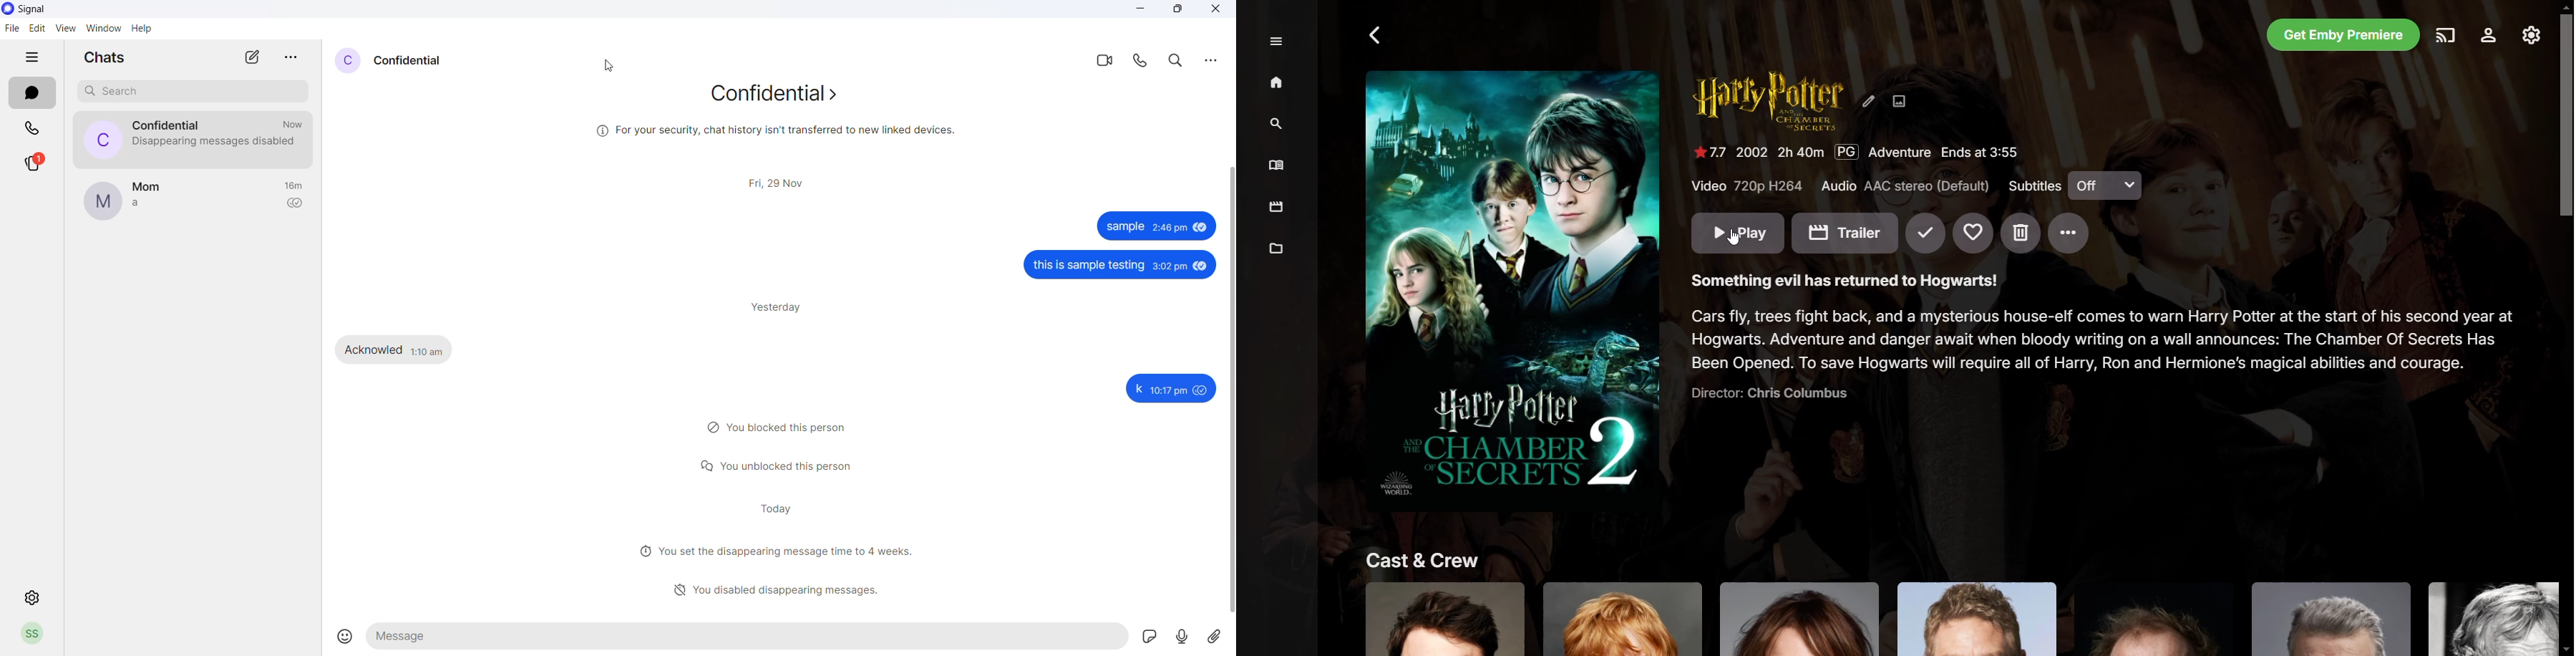 The height and width of the screenshot is (672, 2576). Describe the element at coordinates (168, 122) in the screenshot. I see `contact name` at that location.